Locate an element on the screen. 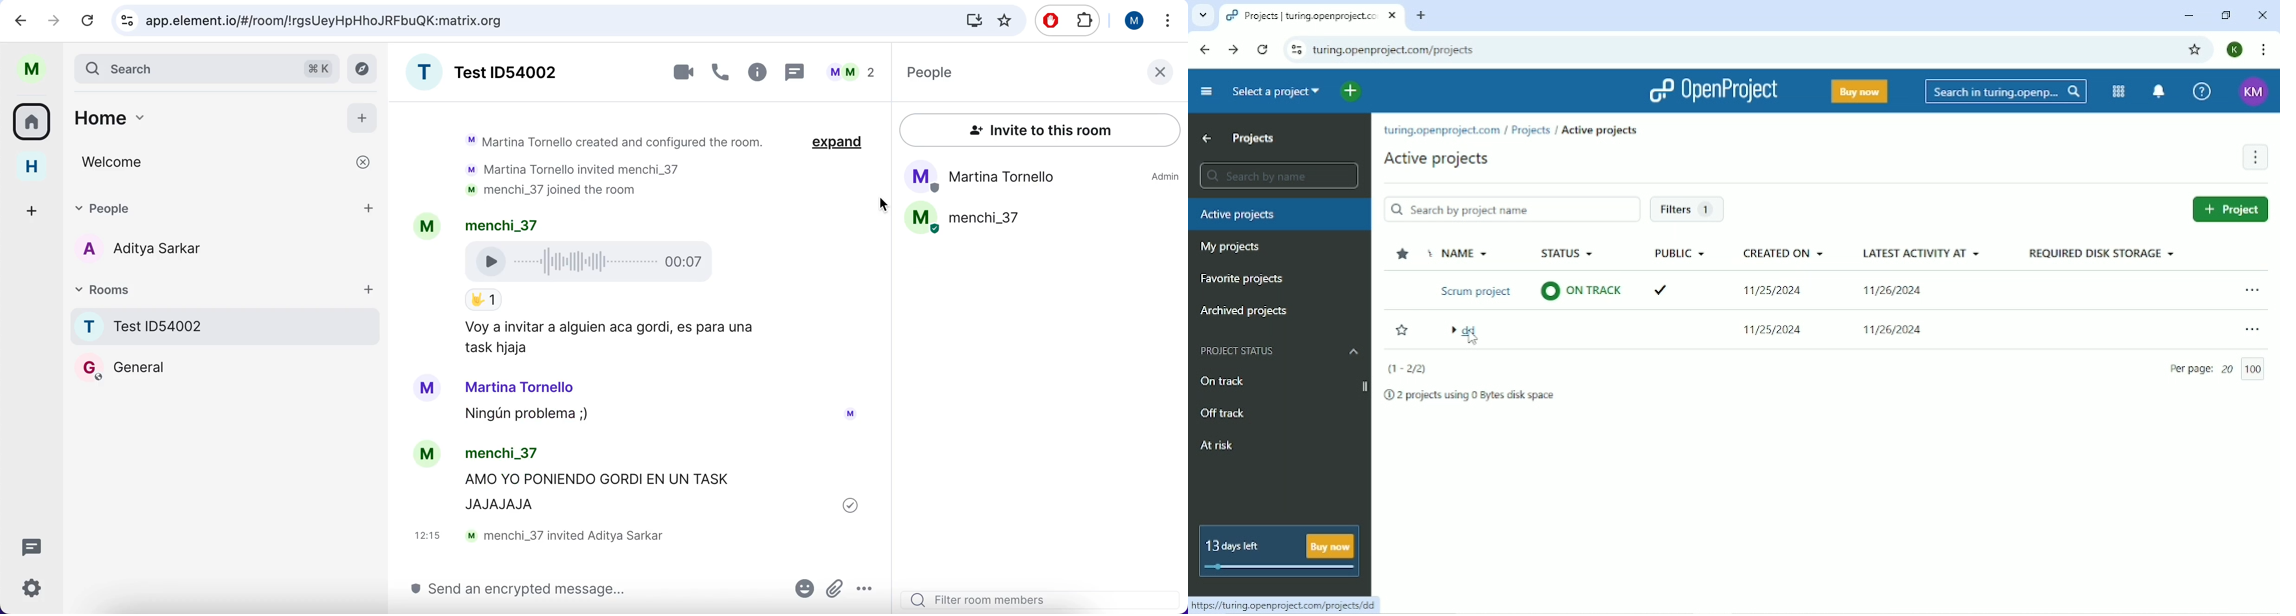  menchi_37 is located at coordinates (510, 454).